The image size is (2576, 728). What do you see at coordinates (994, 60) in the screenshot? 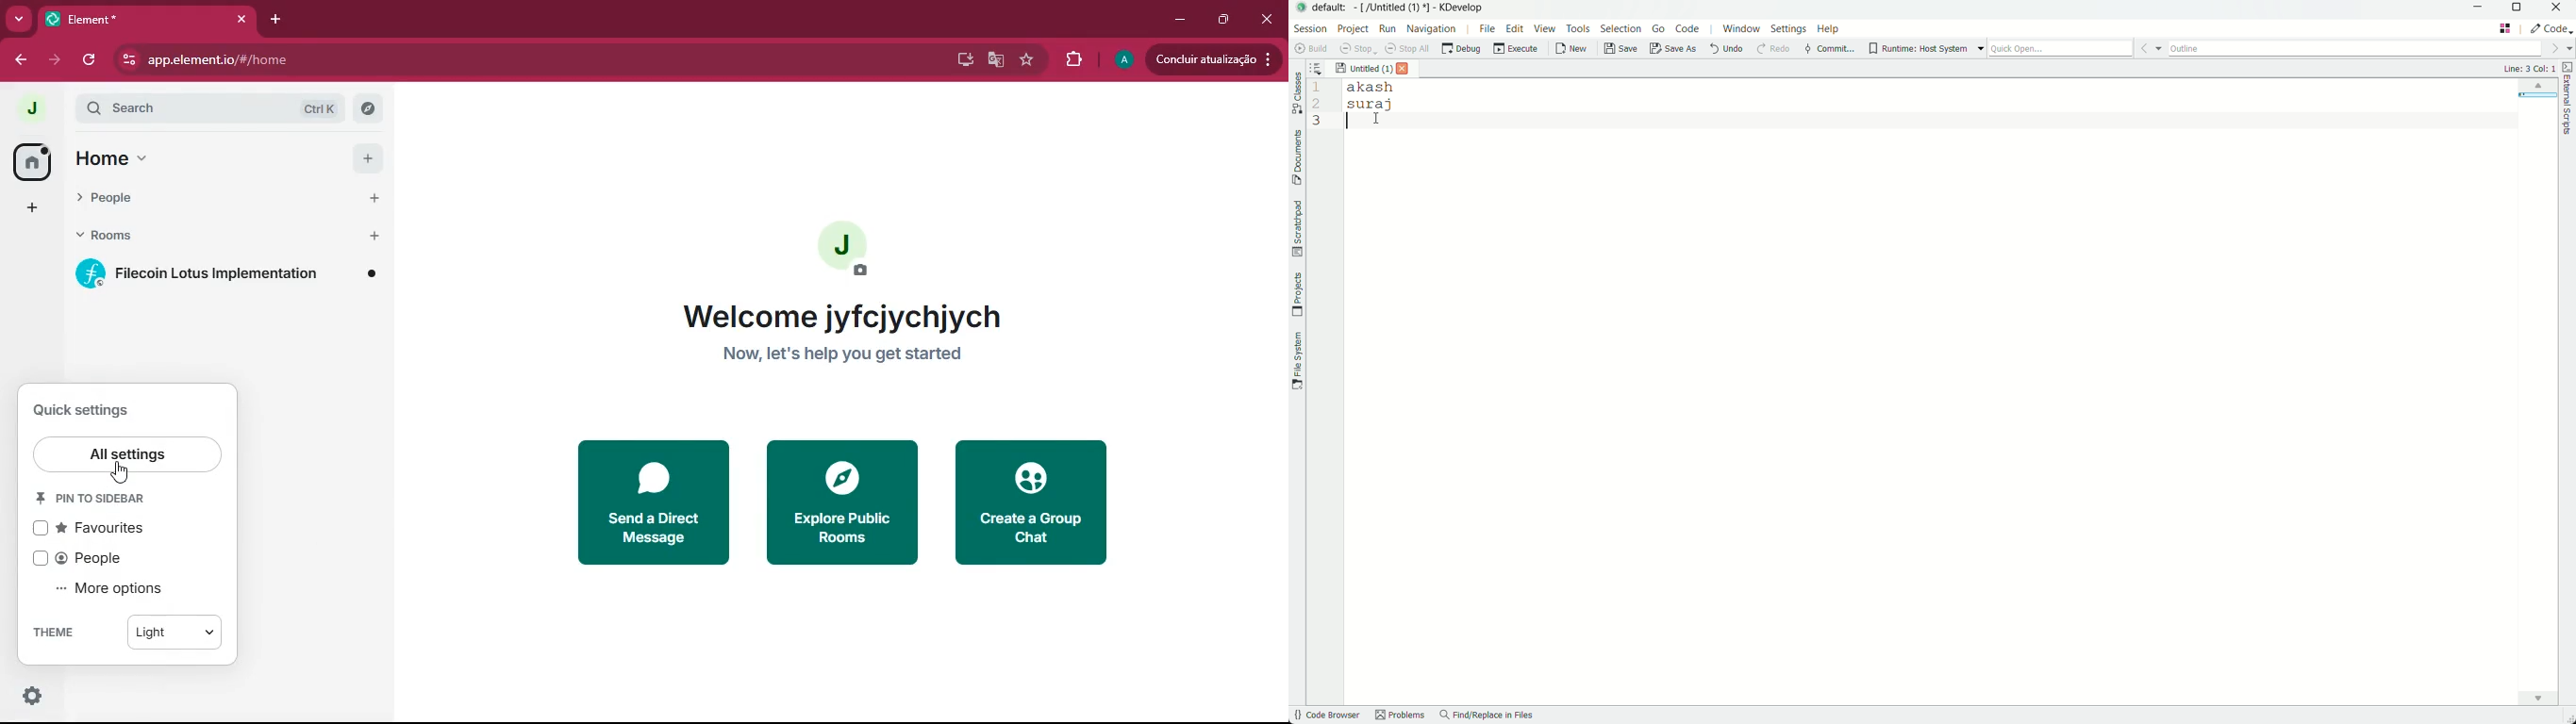
I see `google translate` at bounding box center [994, 60].